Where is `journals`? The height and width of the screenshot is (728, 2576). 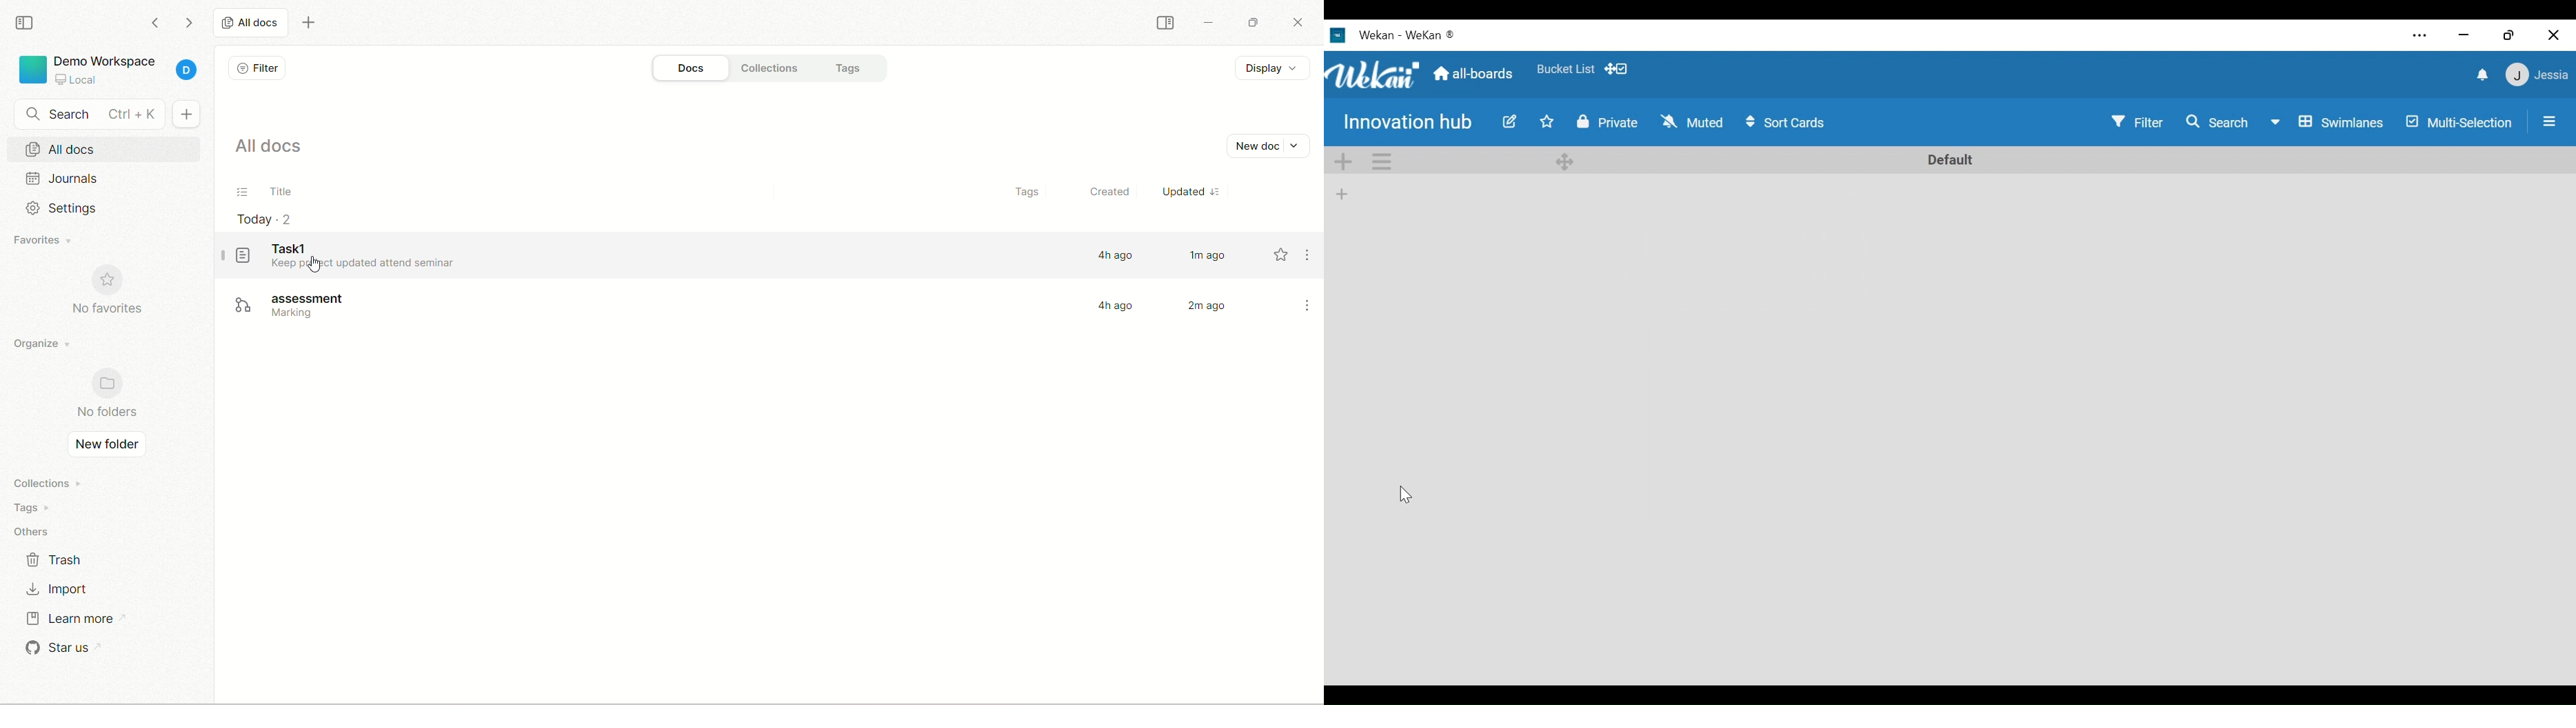
journals is located at coordinates (98, 179).